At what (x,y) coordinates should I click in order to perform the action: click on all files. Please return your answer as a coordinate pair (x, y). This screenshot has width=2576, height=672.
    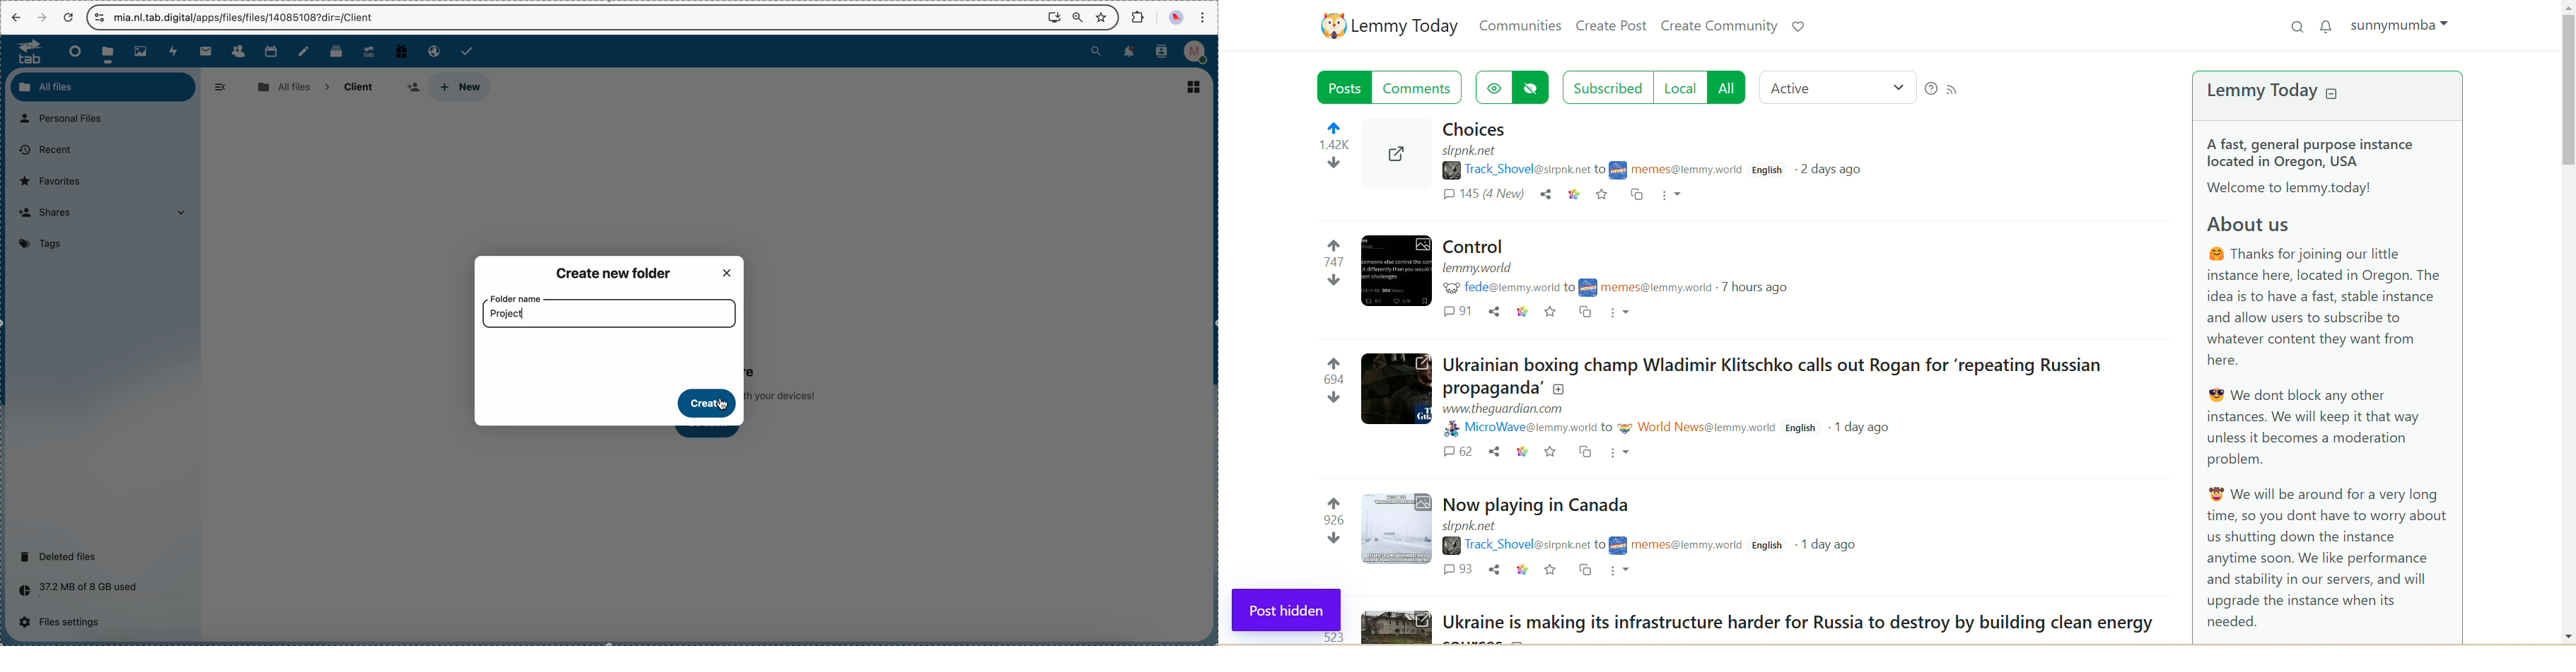
    Looking at the image, I should click on (283, 87).